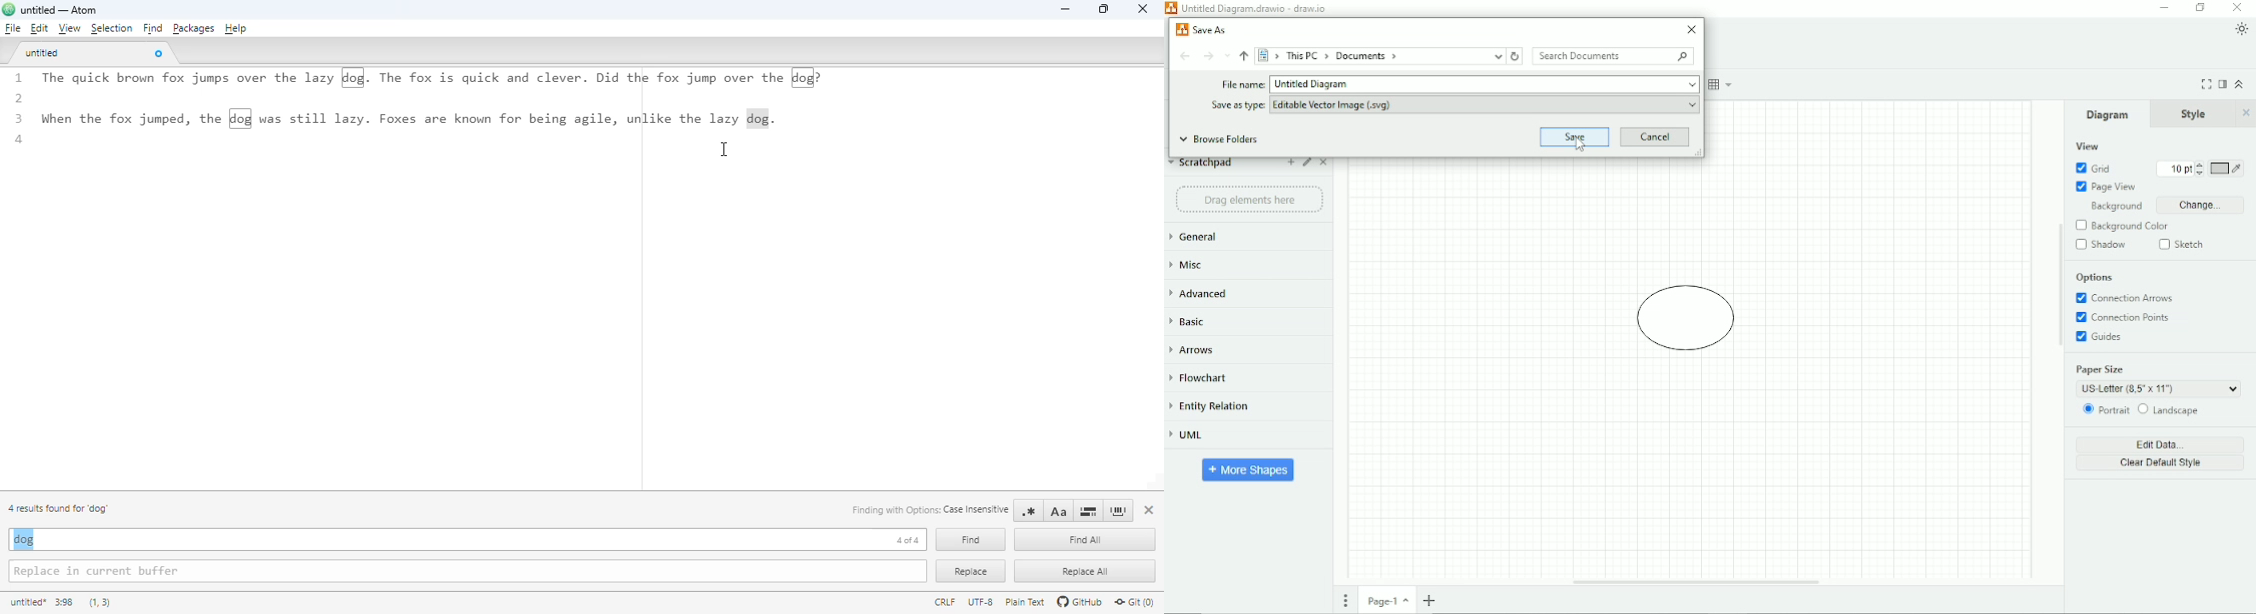 The width and height of the screenshot is (2268, 616). What do you see at coordinates (1217, 138) in the screenshot?
I see `Browse Folders` at bounding box center [1217, 138].